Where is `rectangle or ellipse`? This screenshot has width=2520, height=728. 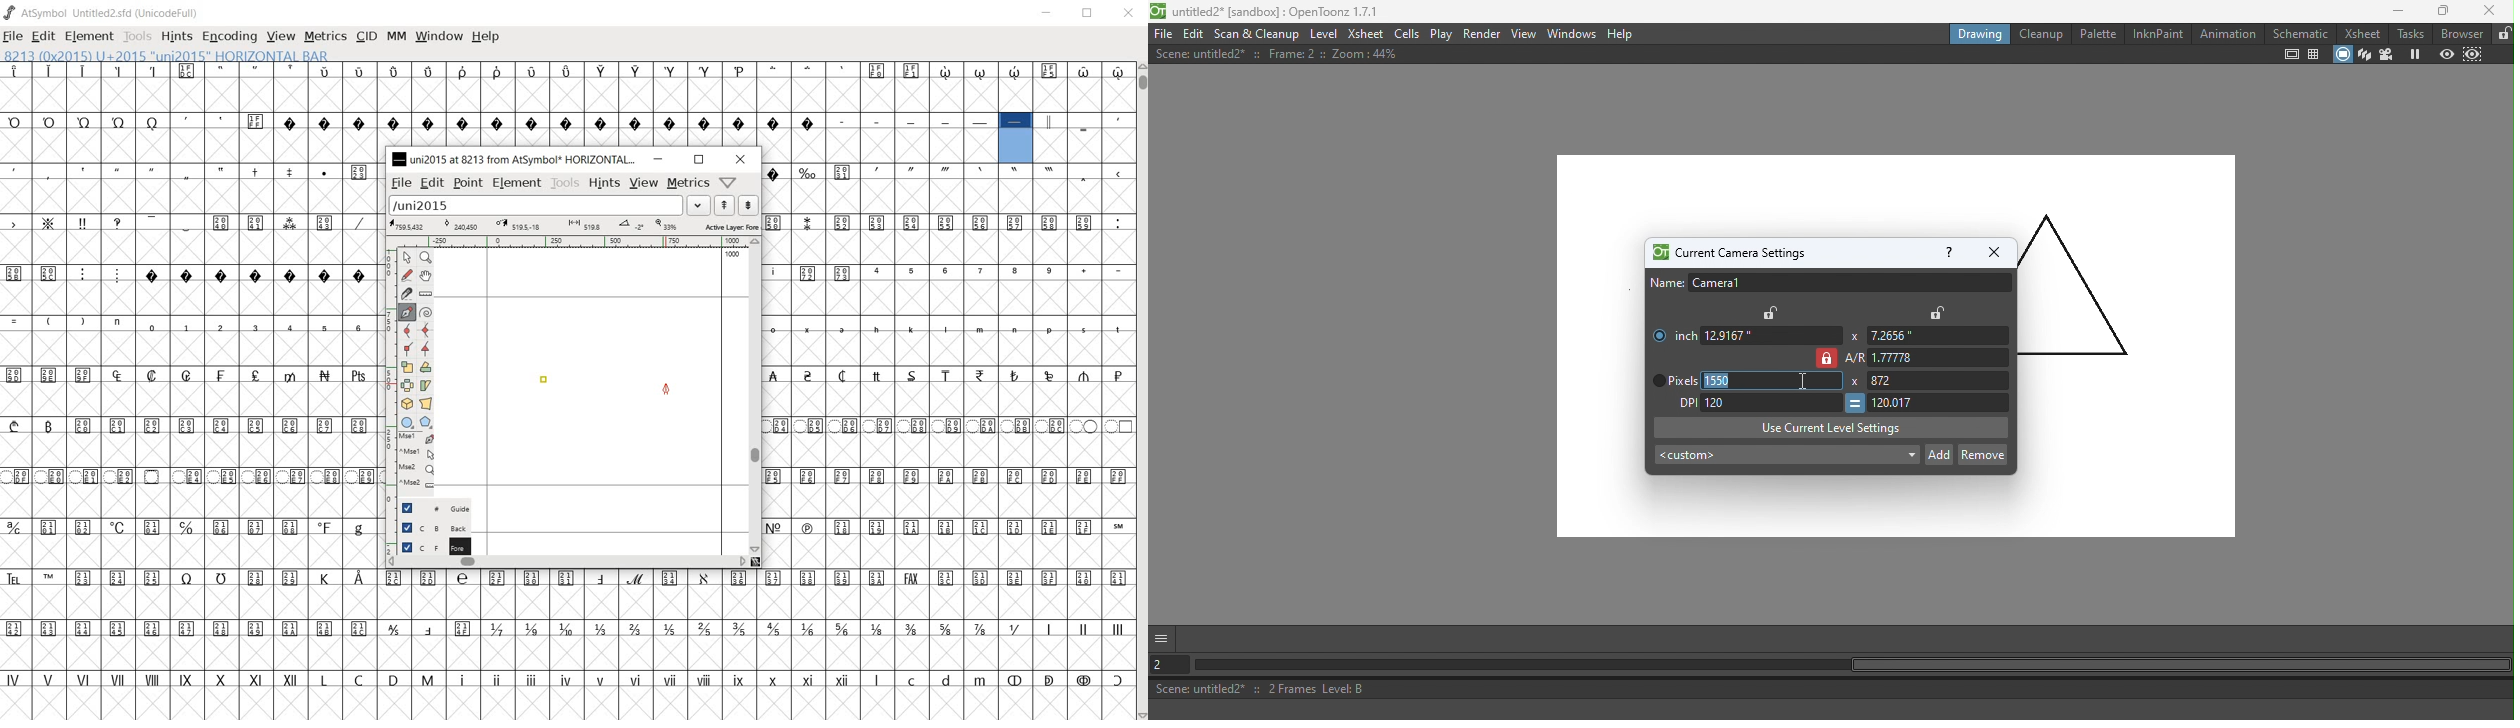 rectangle or ellipse is located at coordinates (406, 422).